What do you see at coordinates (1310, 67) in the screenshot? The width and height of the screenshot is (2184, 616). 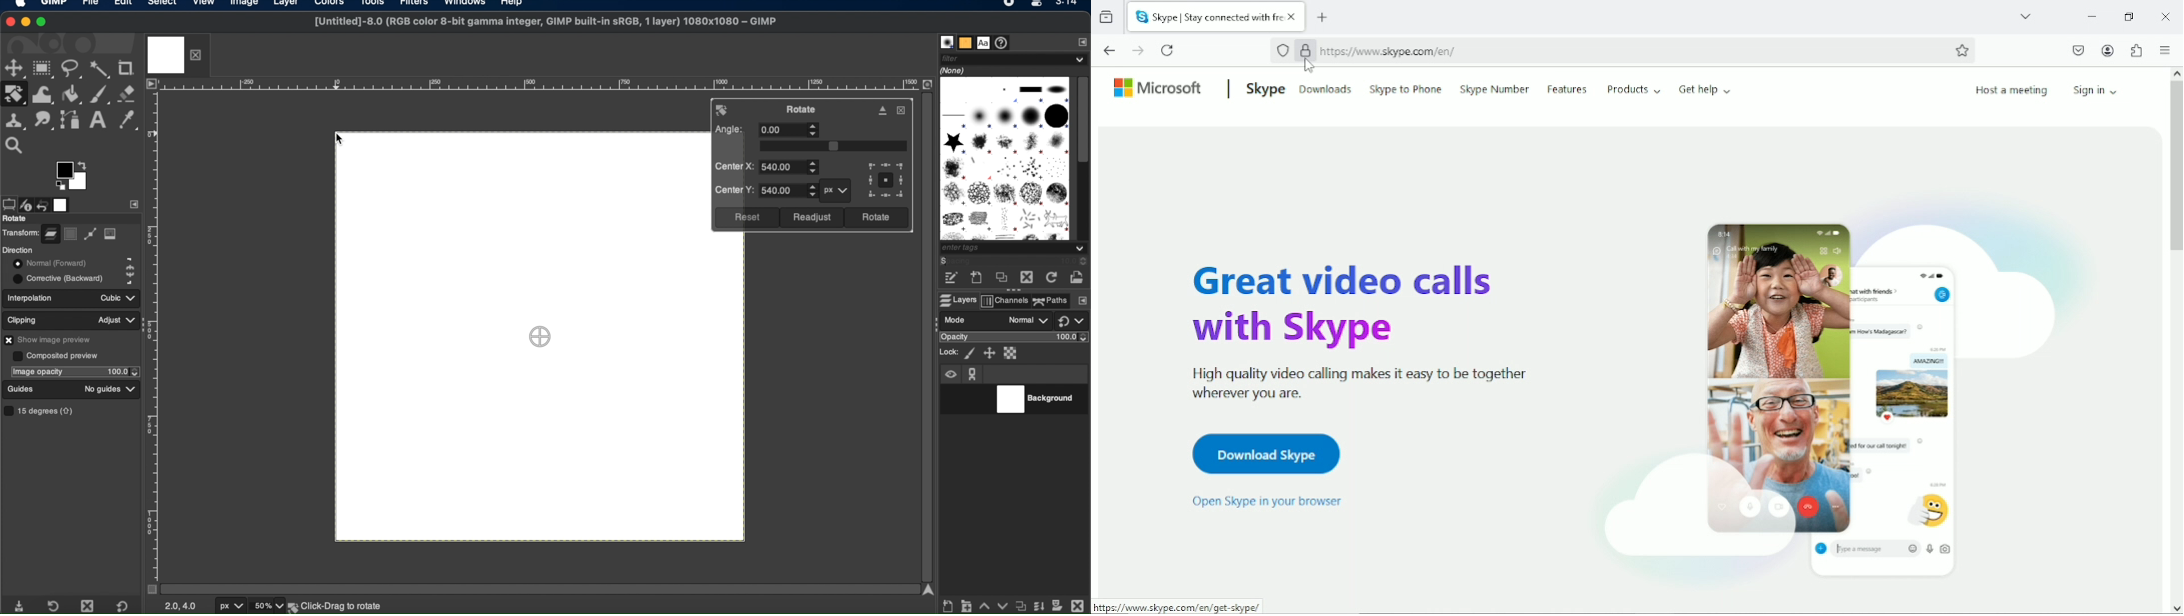 I see `Cursor` at bounding box center [1310, 67].